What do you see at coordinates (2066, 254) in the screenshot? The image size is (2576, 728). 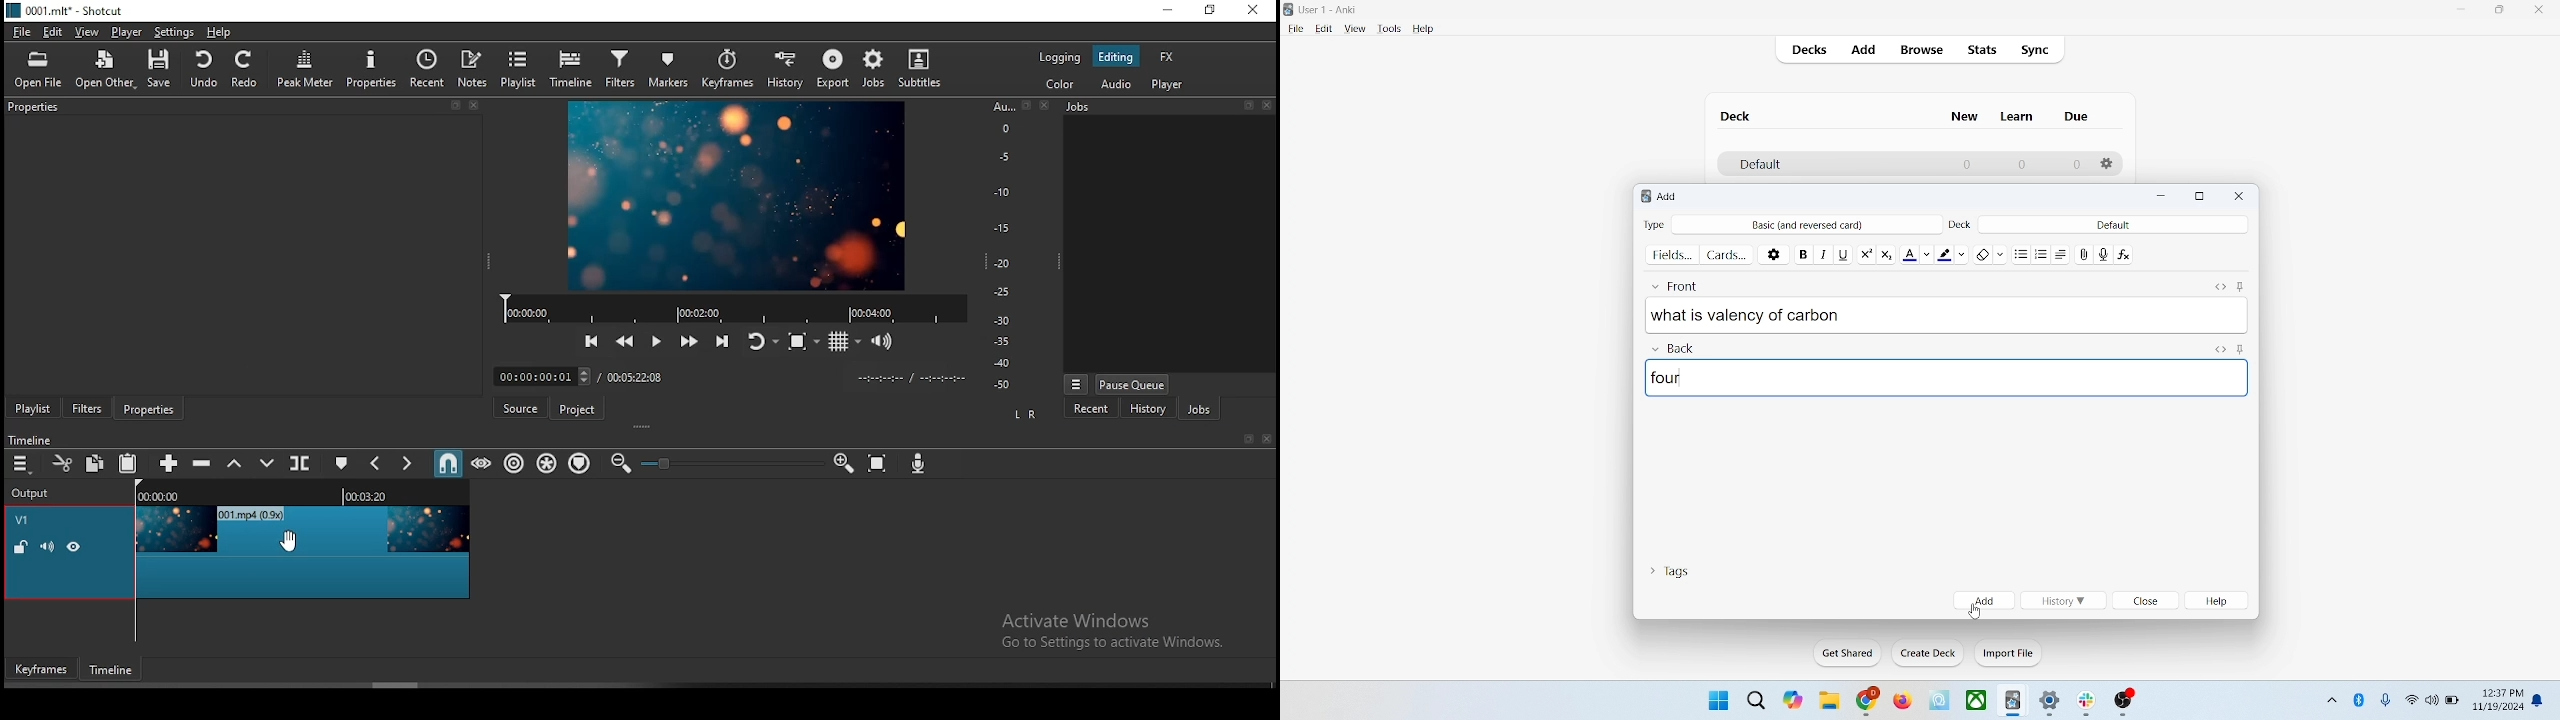 I see `alignment` at bounding box center [2066, 254].